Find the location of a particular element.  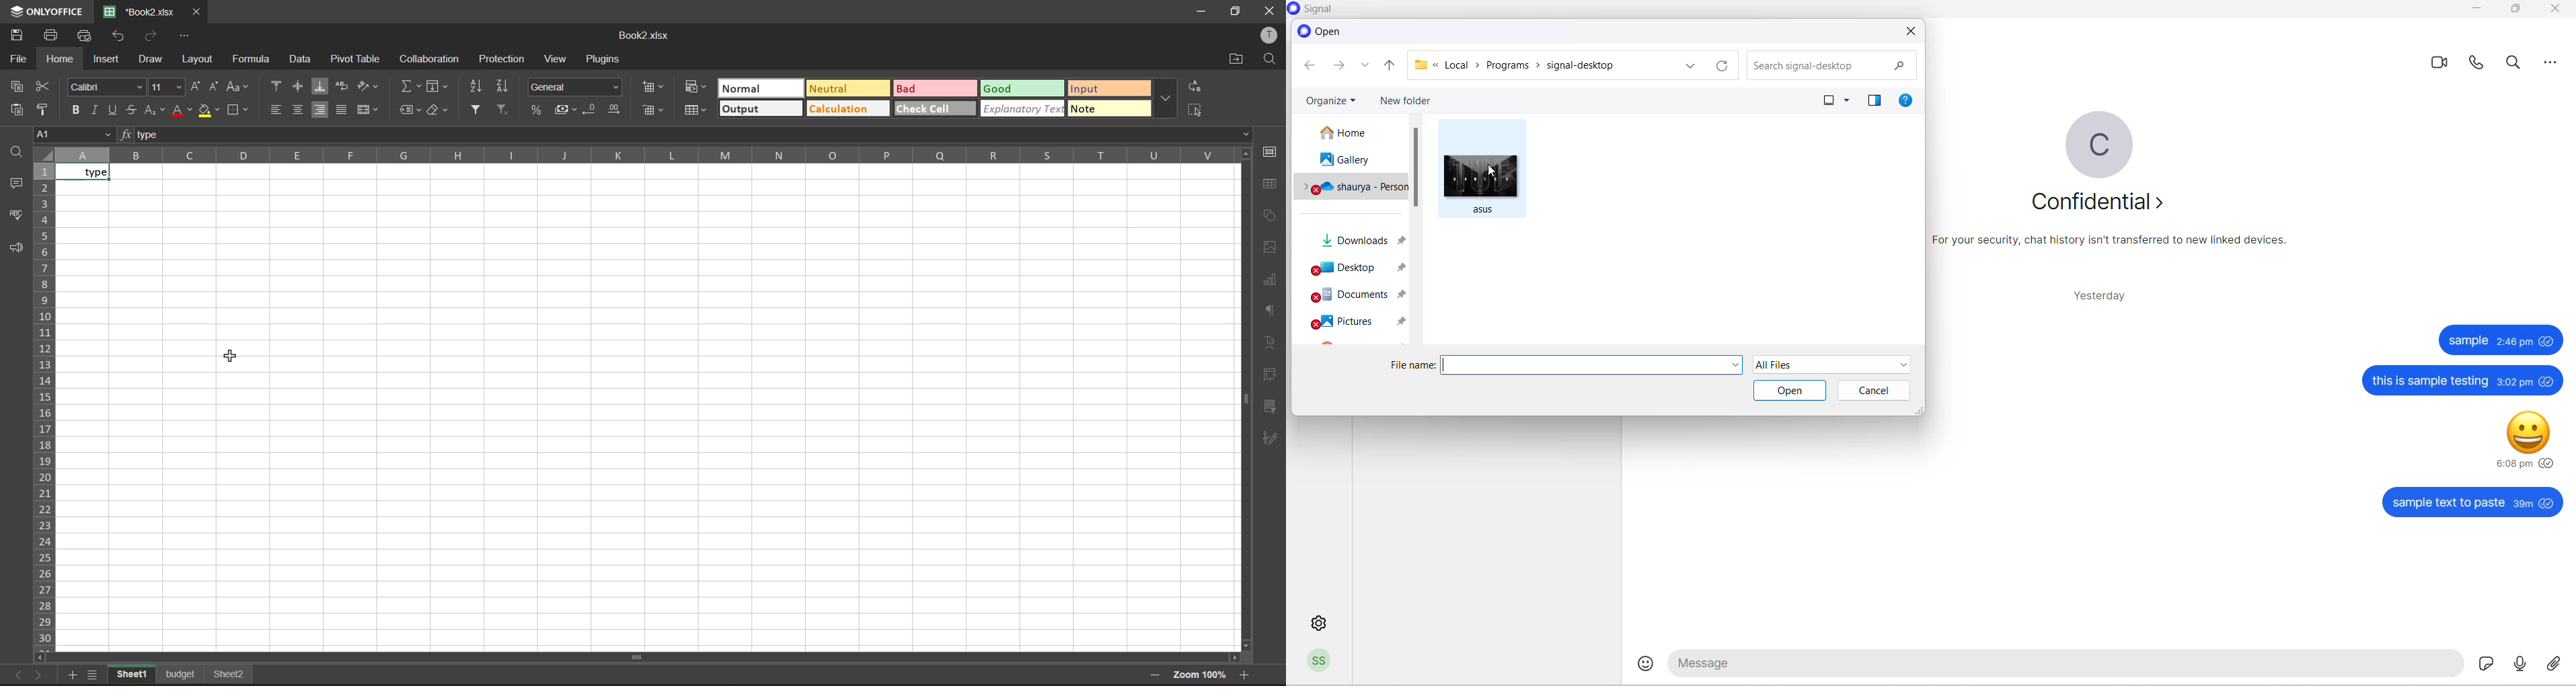

move down is located at coordinates (1245, 644).